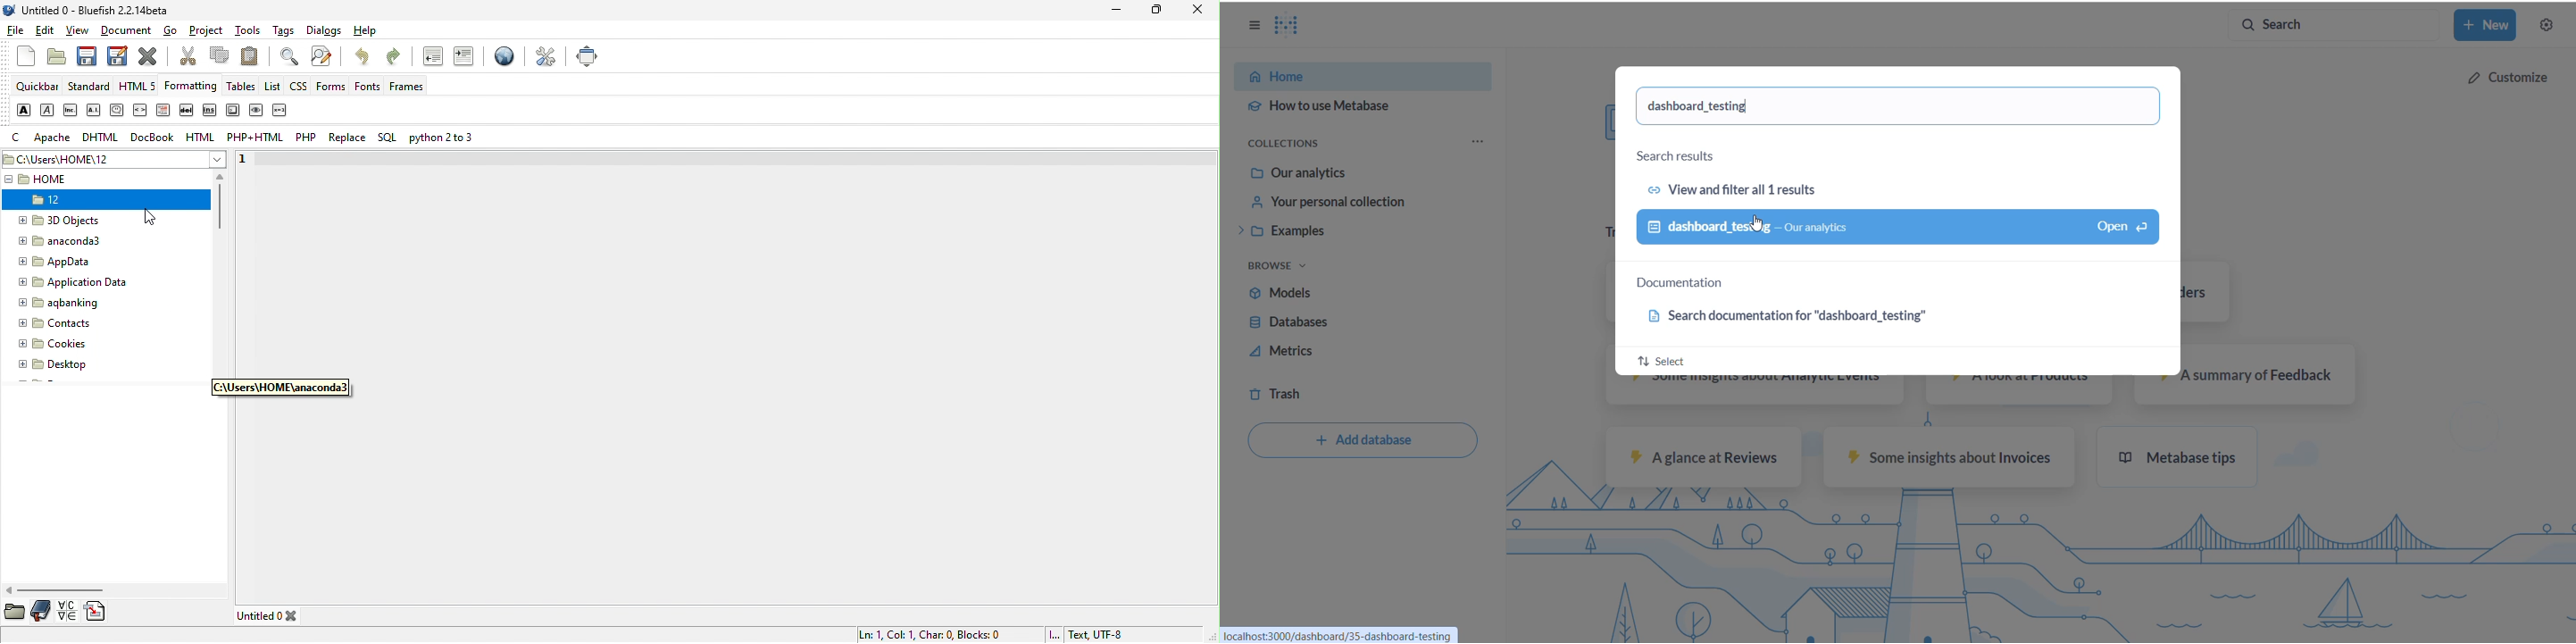  What do you see at coordinates (221, 58) in the screenshot?
I see `copy` at bounding box center [221, 58].